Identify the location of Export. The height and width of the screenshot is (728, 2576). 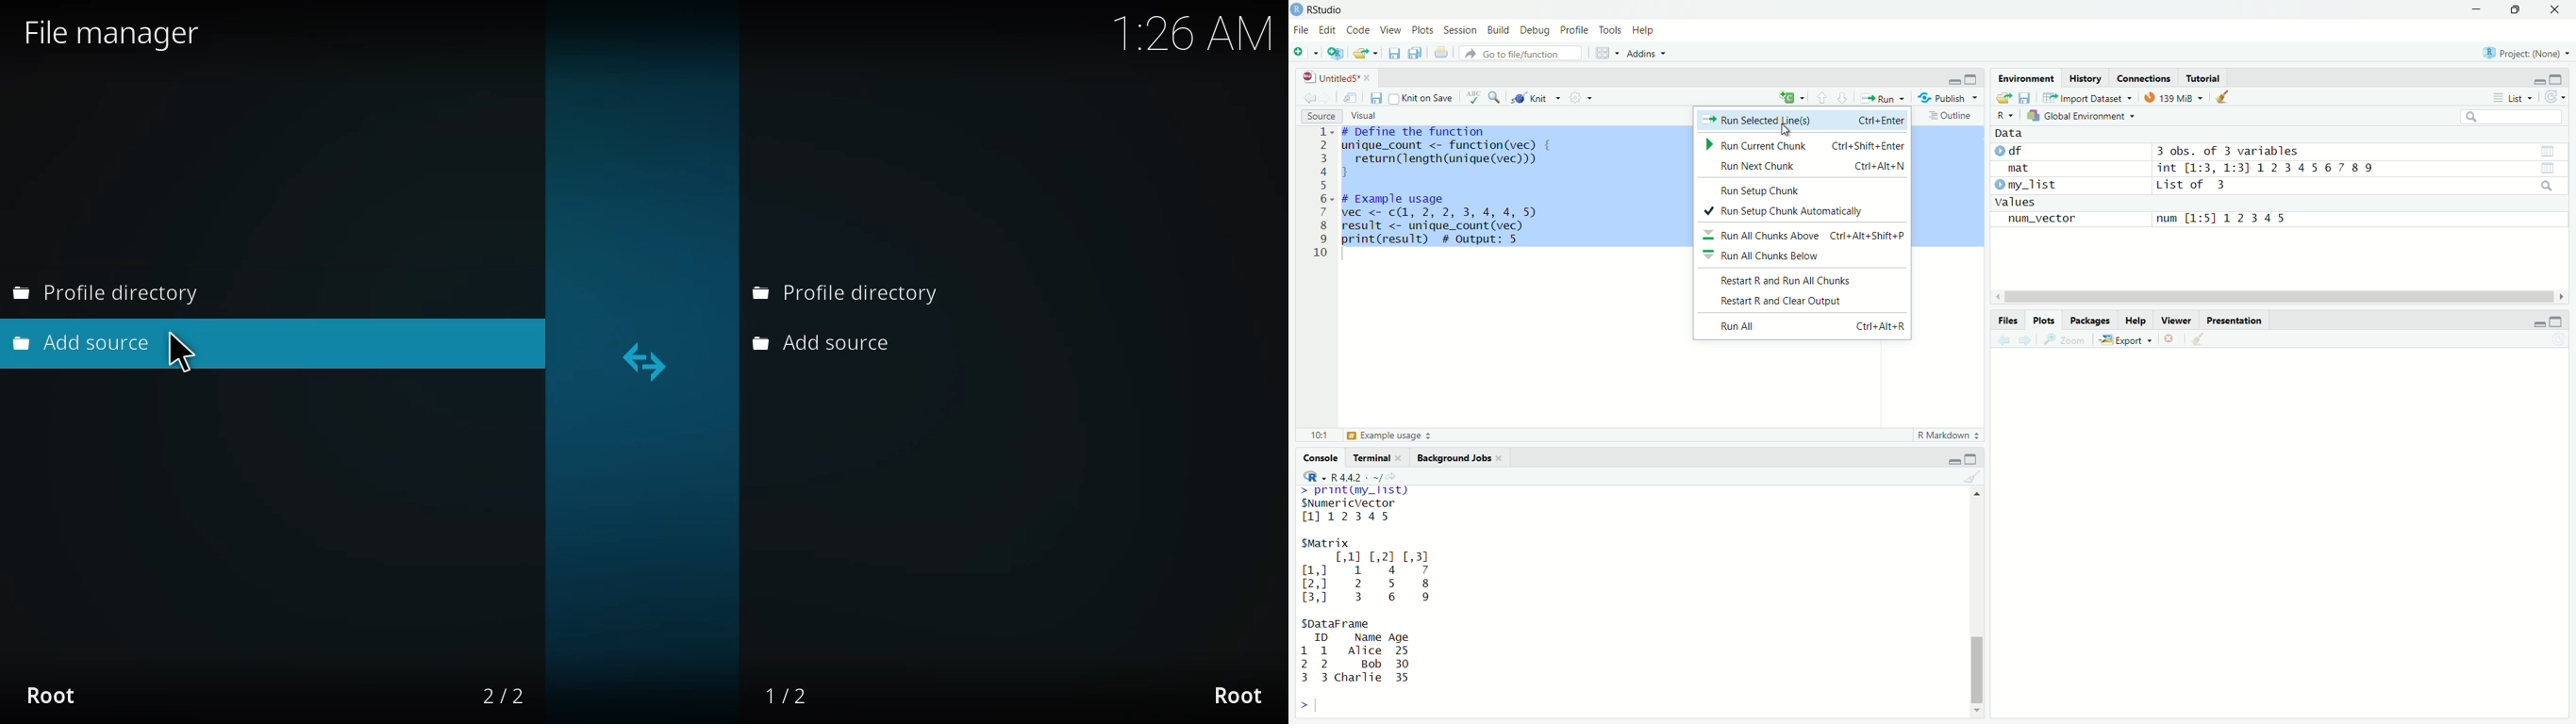
(2125, 341).